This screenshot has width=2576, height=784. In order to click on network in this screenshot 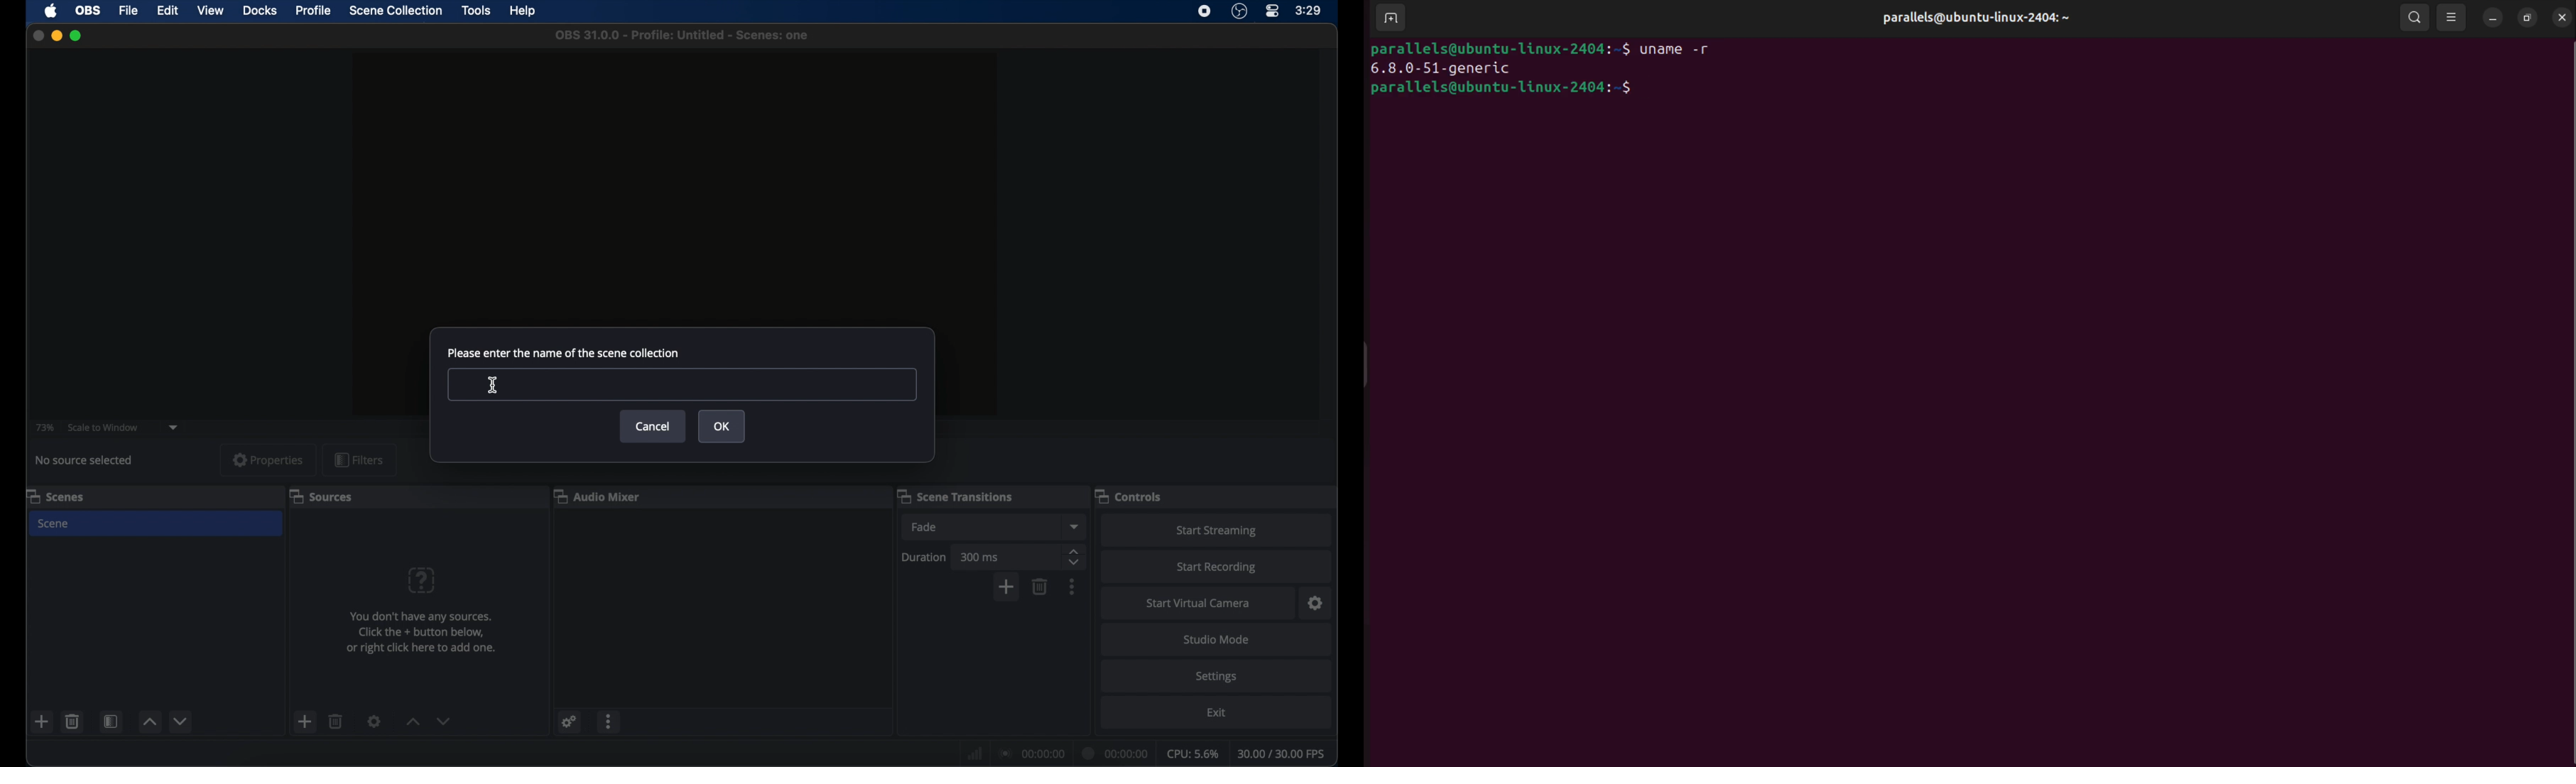, I will do `click(973, 751)`.